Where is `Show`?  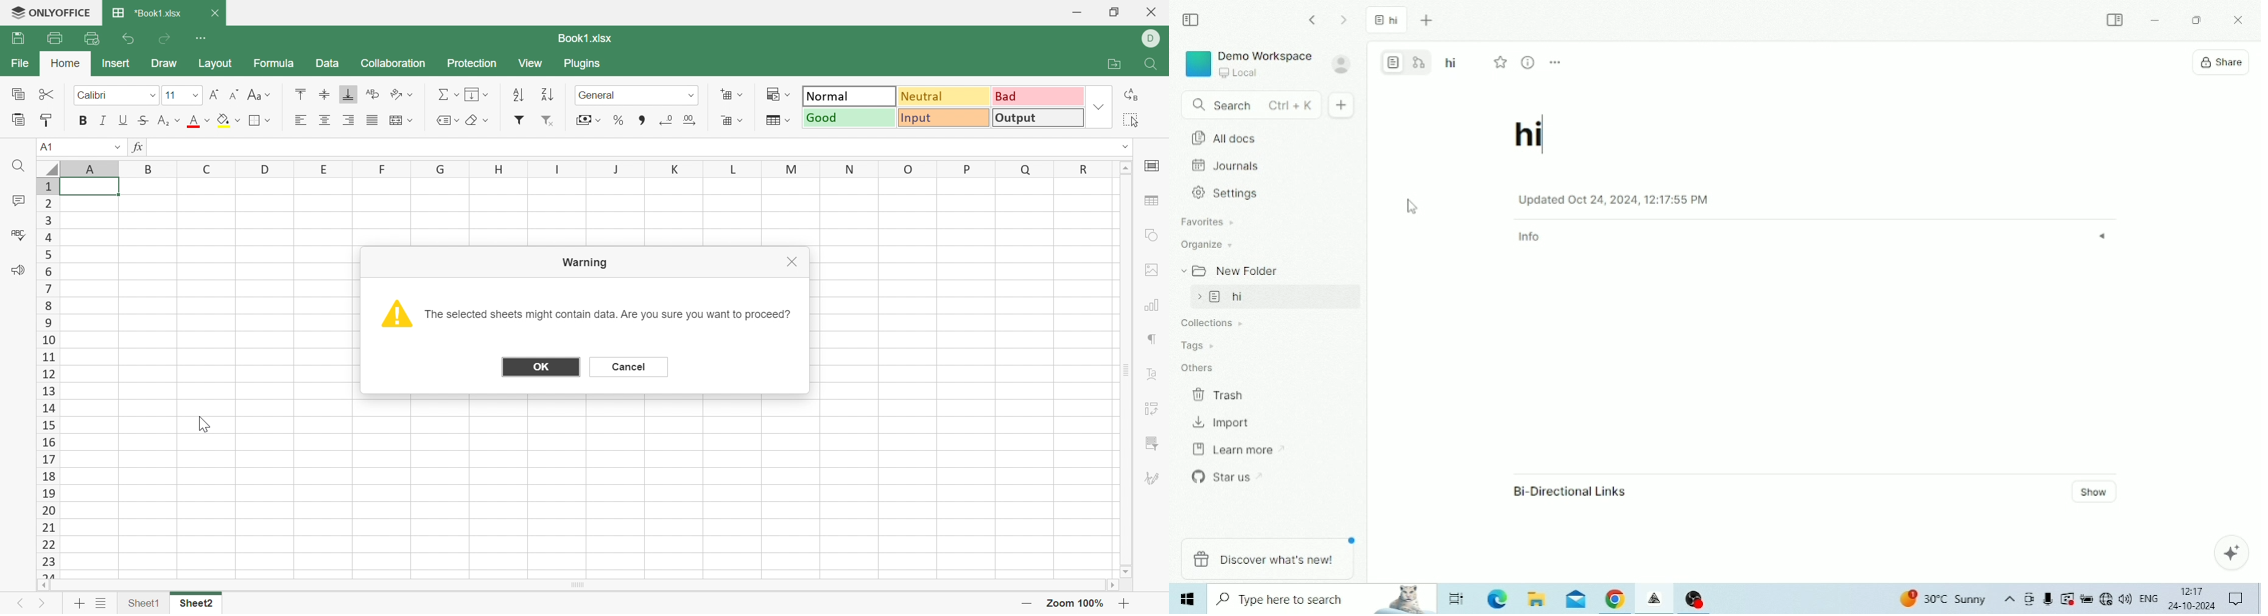 Show is located at coordinates (2097, 491).